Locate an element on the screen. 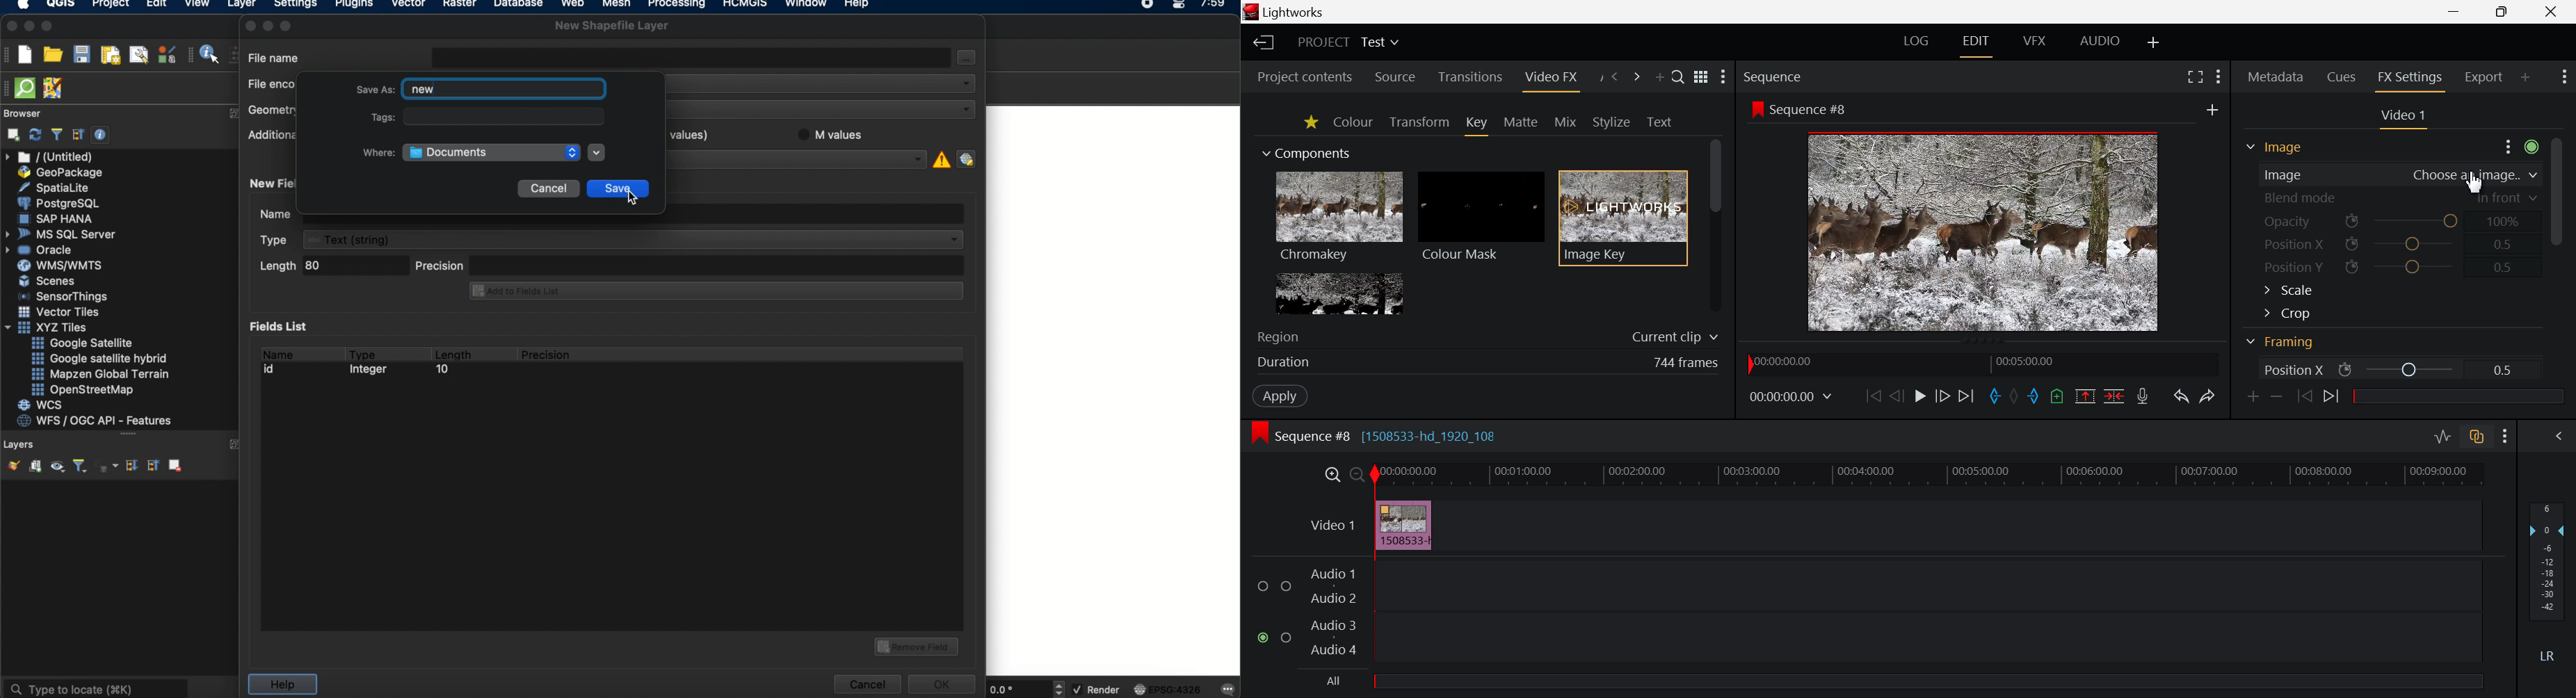 Image resolution: width=2576 pixels, height=700 pixels. web is located at coordinates (573, 5).